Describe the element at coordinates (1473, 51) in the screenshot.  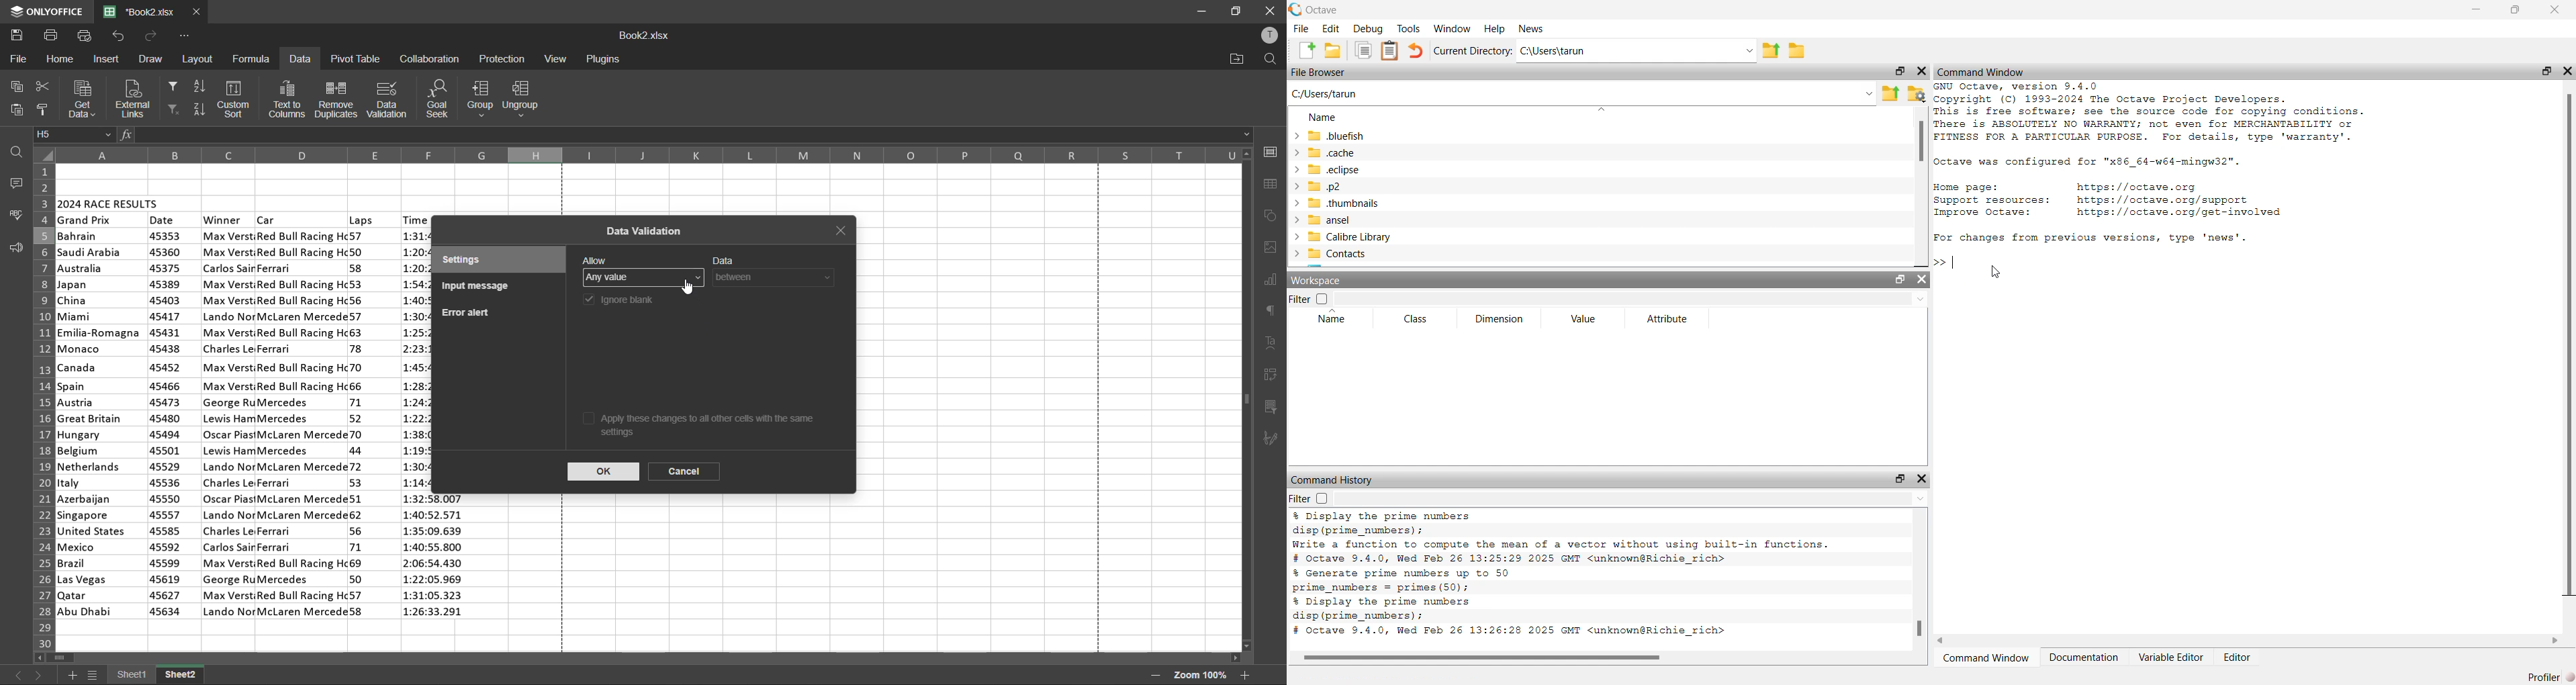
I see `Current Directory:` at that location.